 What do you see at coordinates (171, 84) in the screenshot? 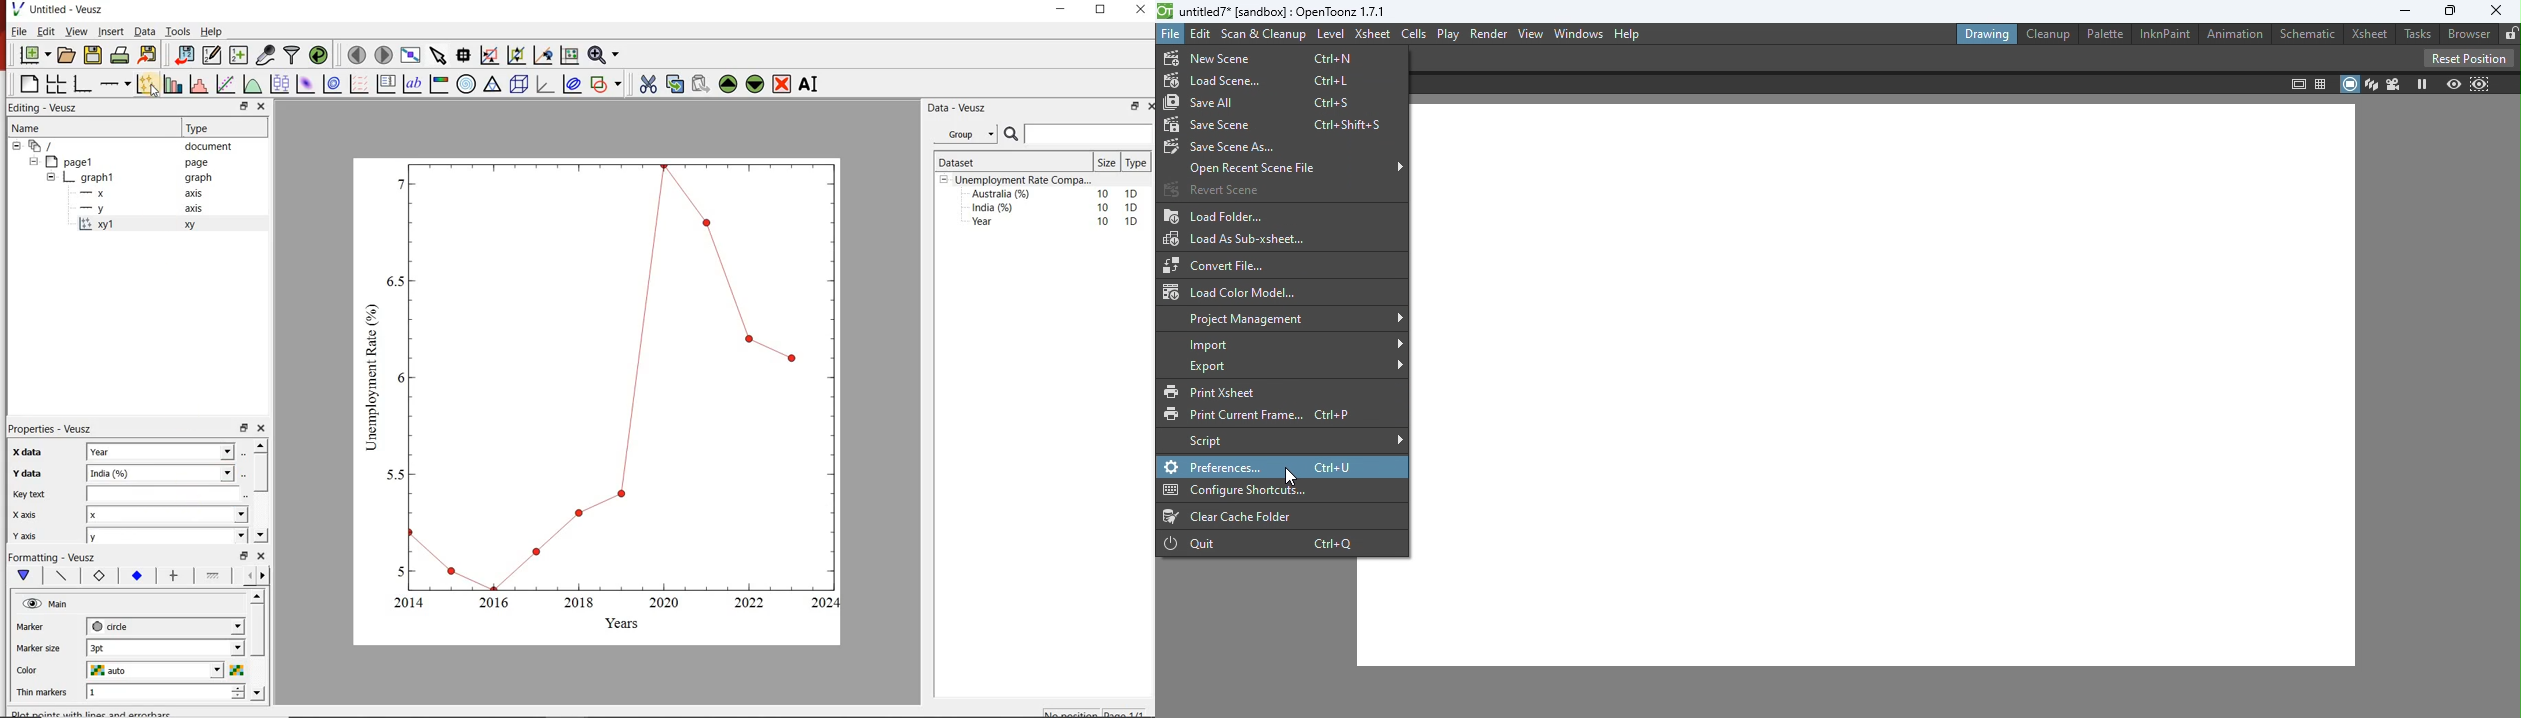
I see `bar graphs` at bounding box center [171, 84].